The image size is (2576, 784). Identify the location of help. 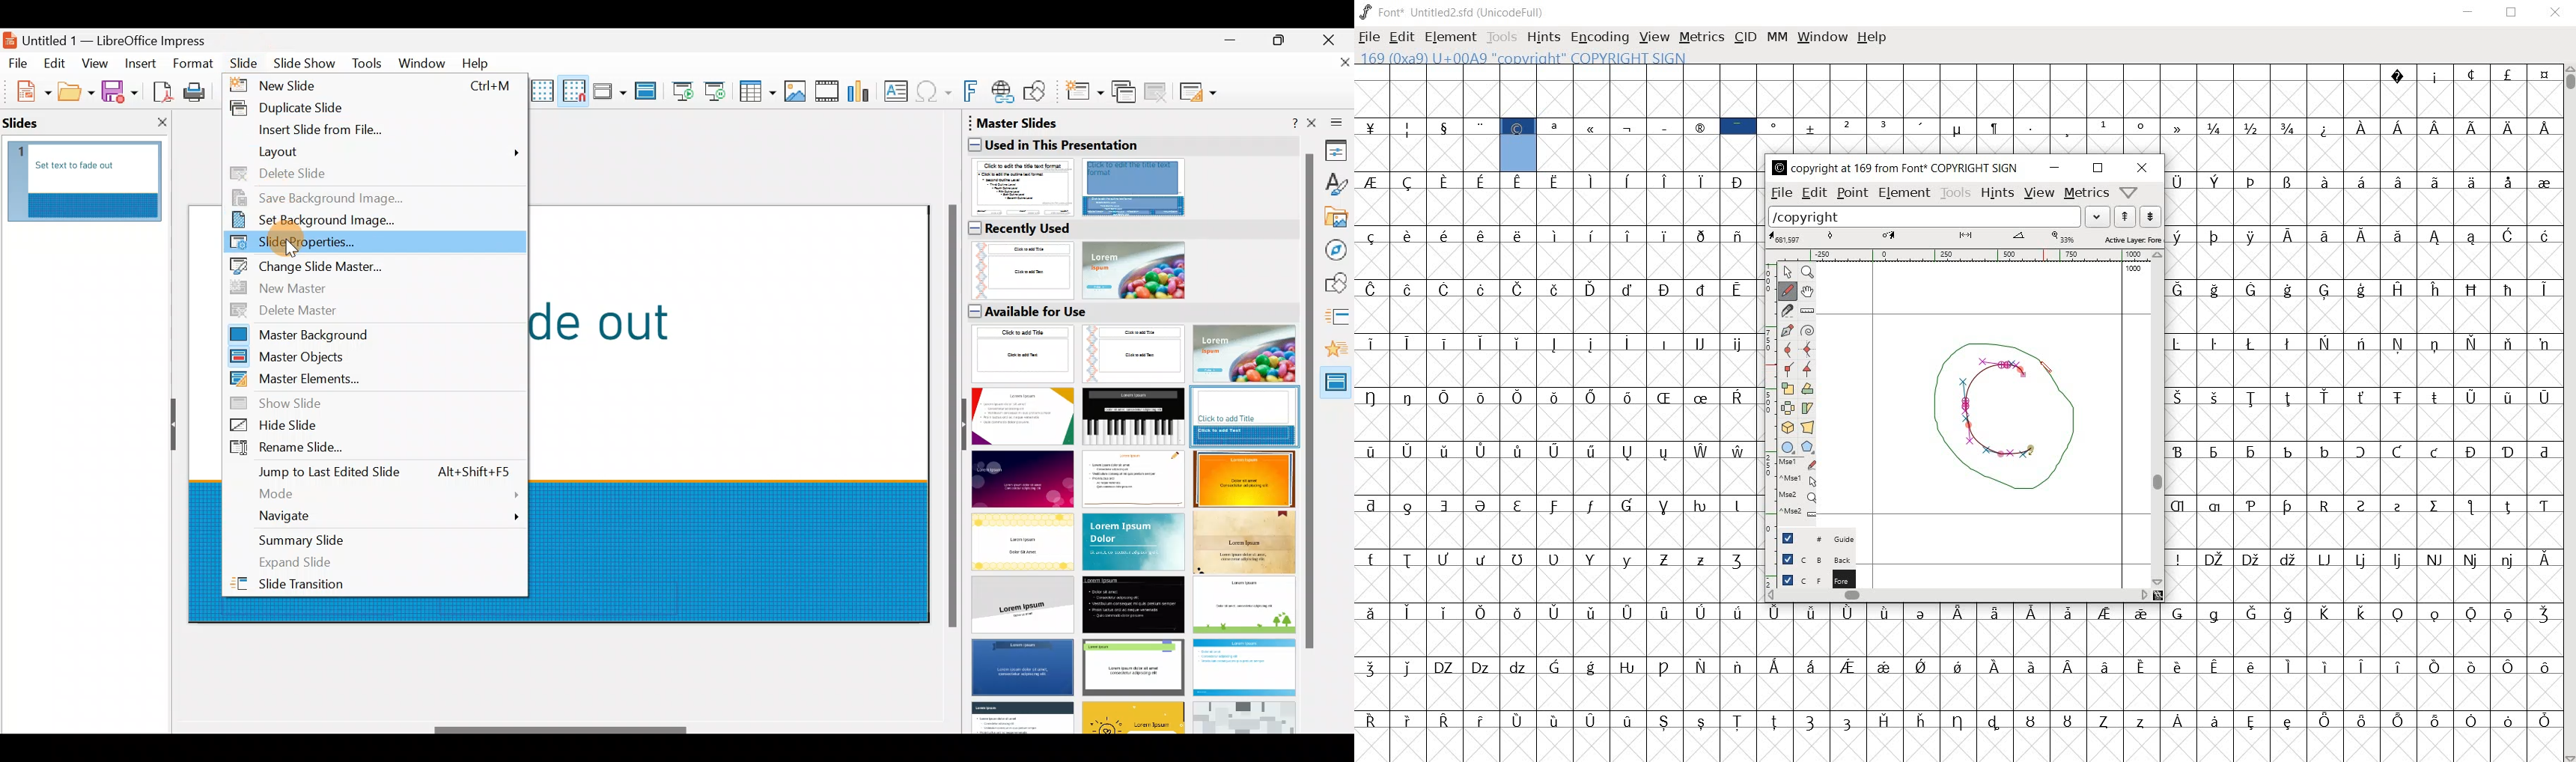
(1872, 37).